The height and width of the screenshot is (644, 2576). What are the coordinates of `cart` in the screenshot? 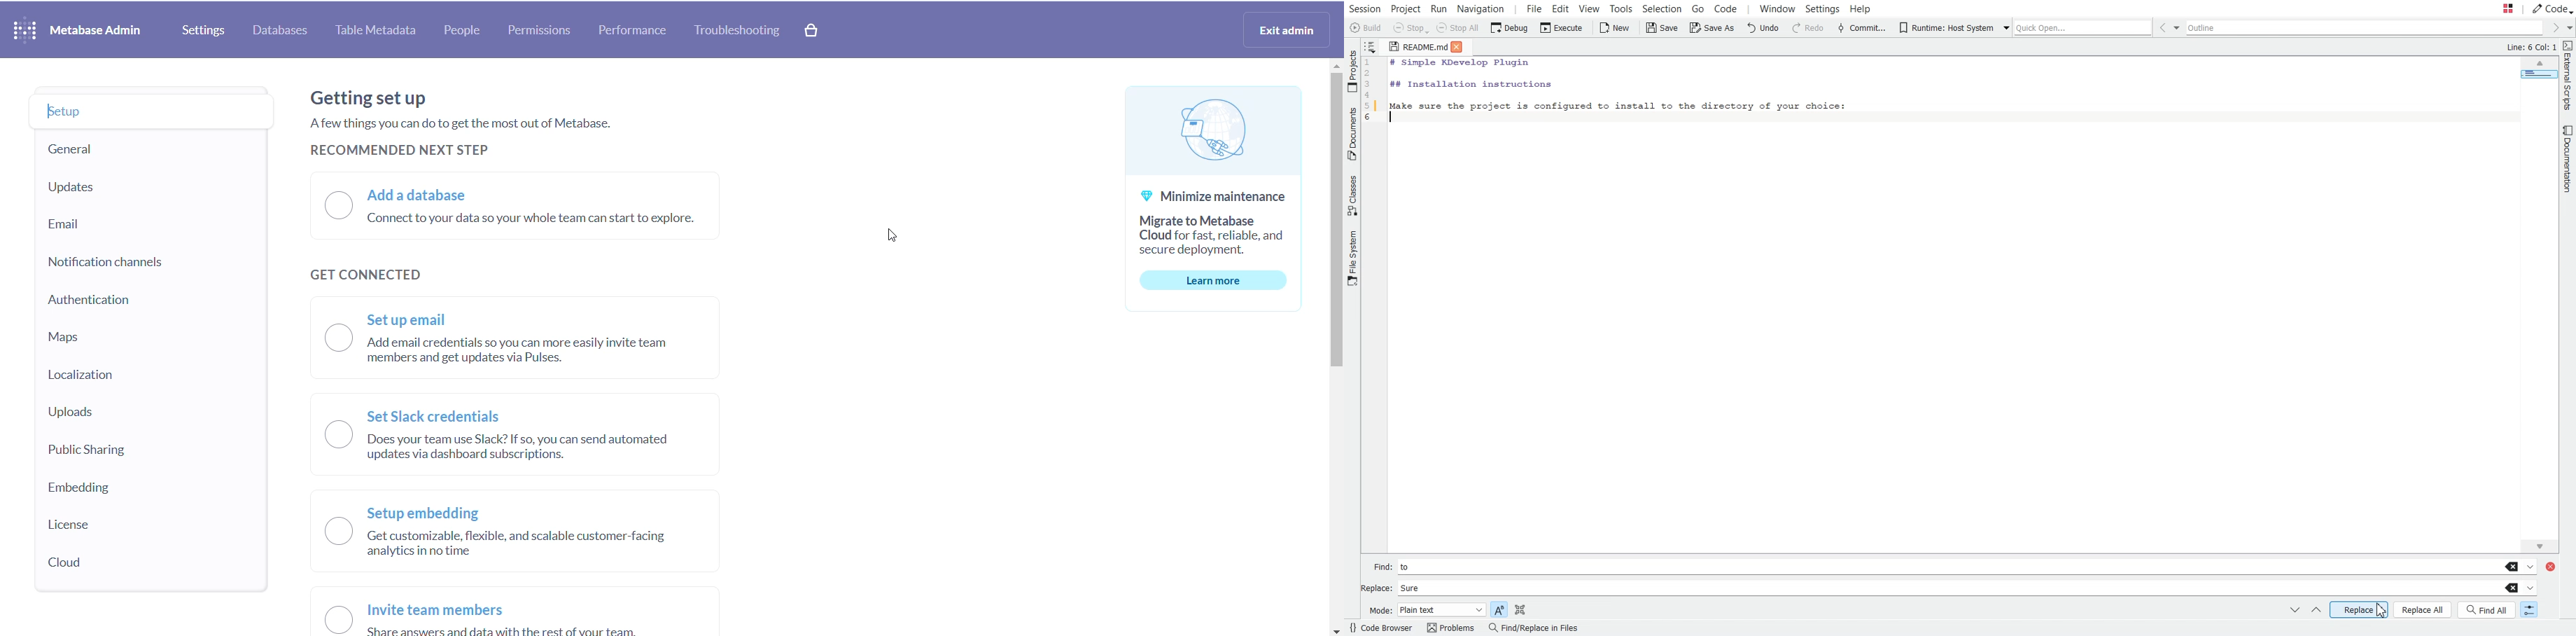 It's located at (813, 32).